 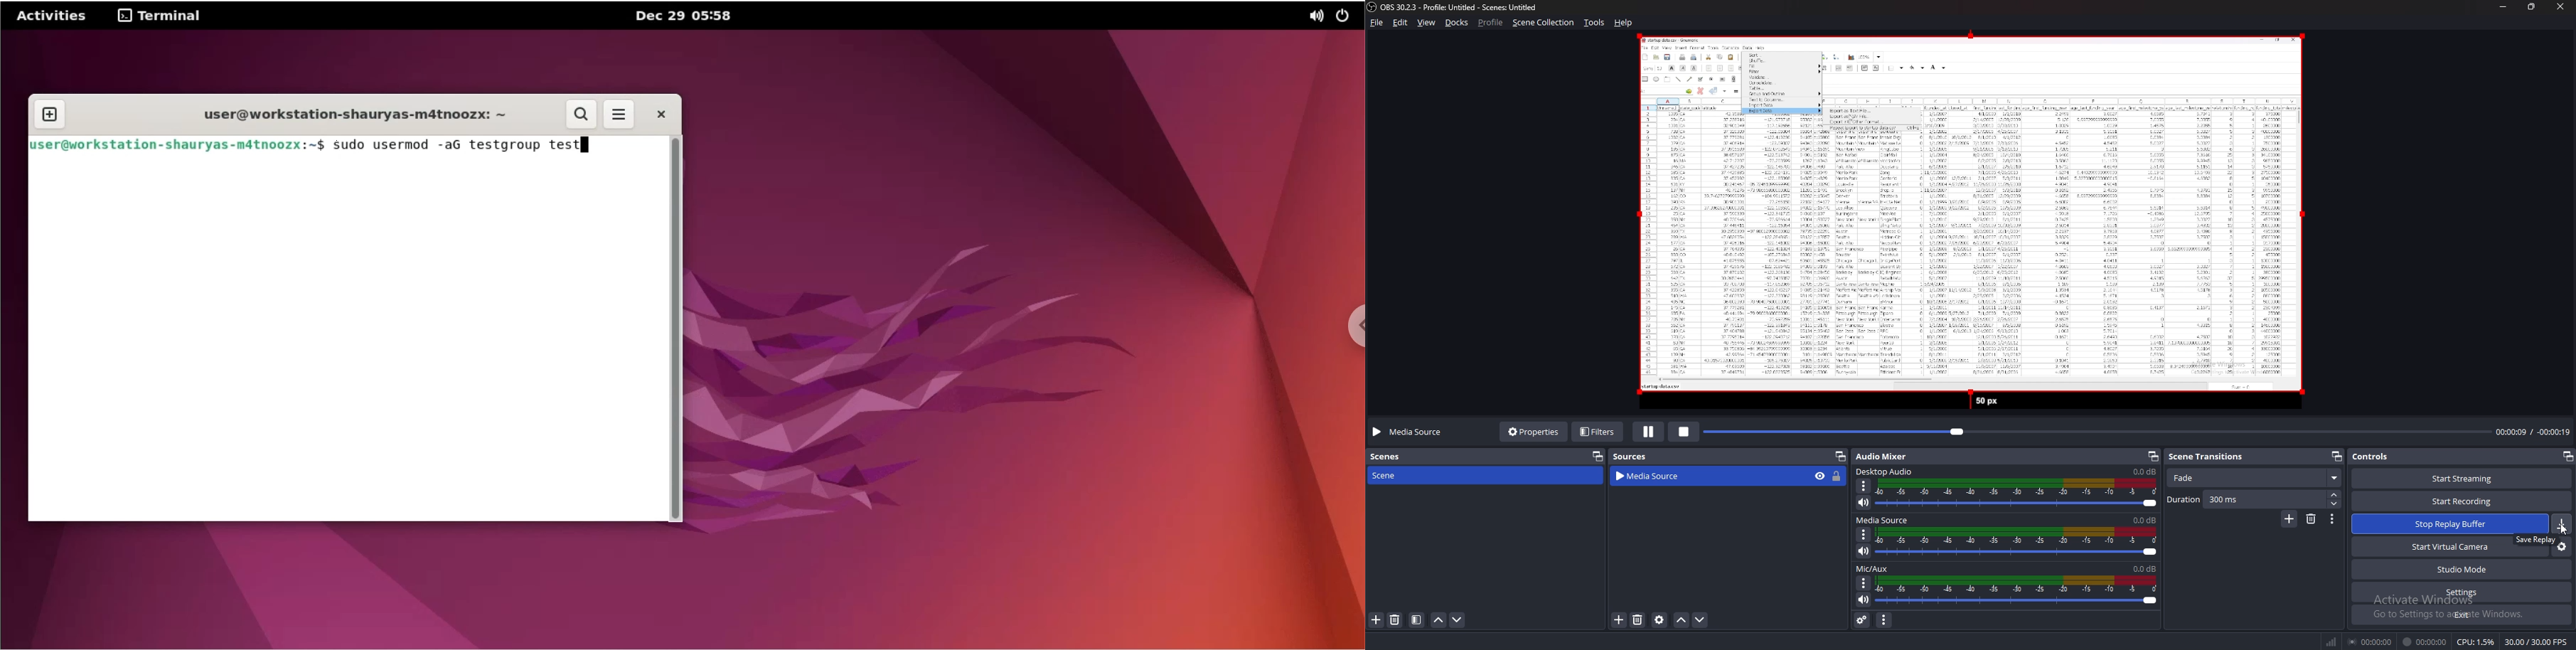 What do you see at coordinates (1464, 7) in the screenshot?
I see `‘OBS 30.2.3 - Profile: Untitled - Scenes: Untitled` at bounding box center [1464, 7].